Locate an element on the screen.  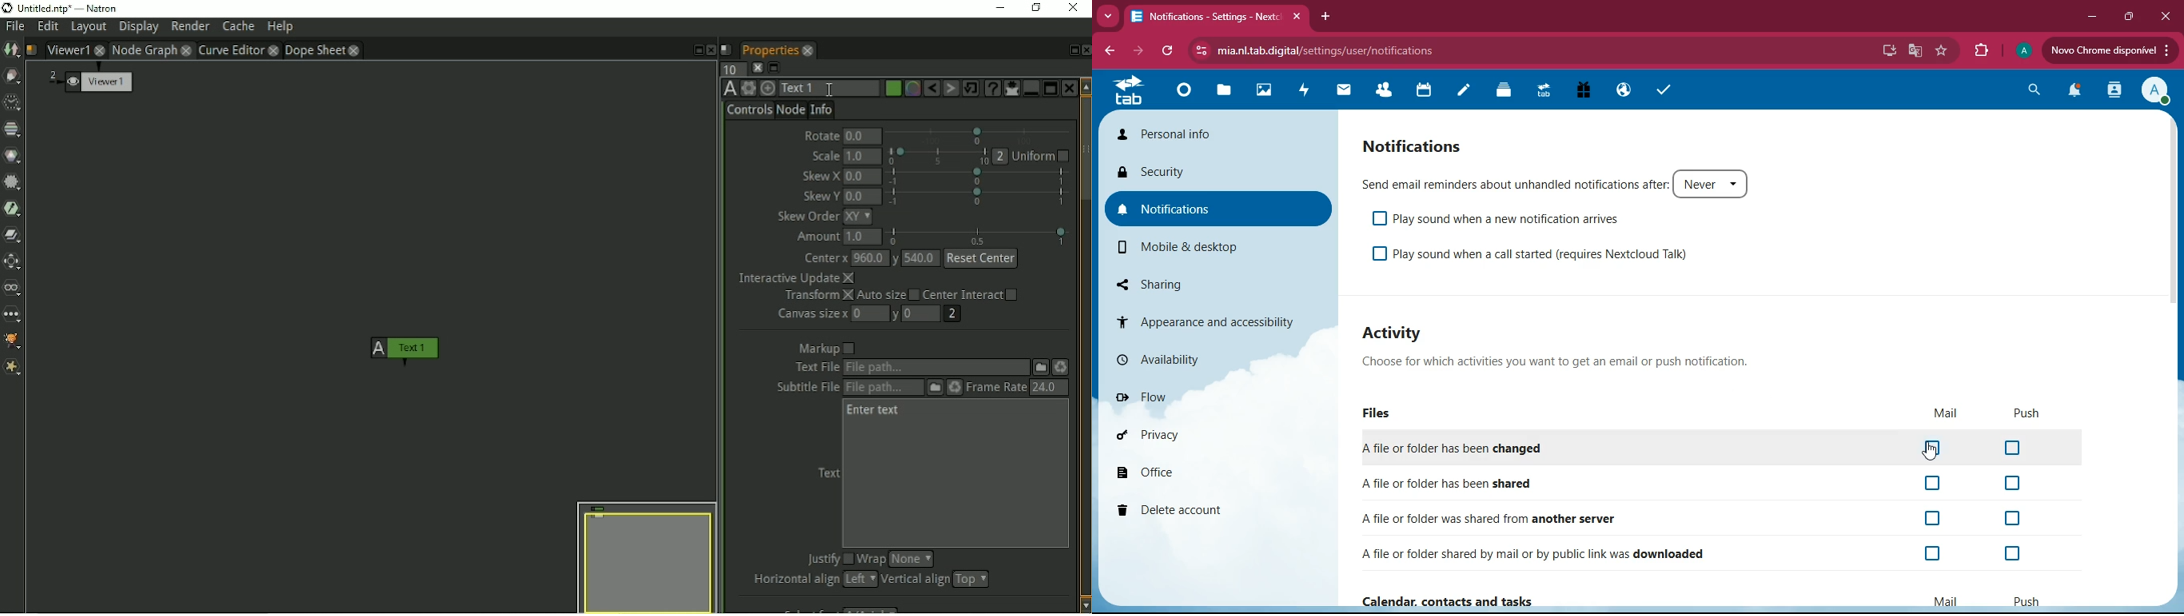
home is located at coordinates (1183, 94).